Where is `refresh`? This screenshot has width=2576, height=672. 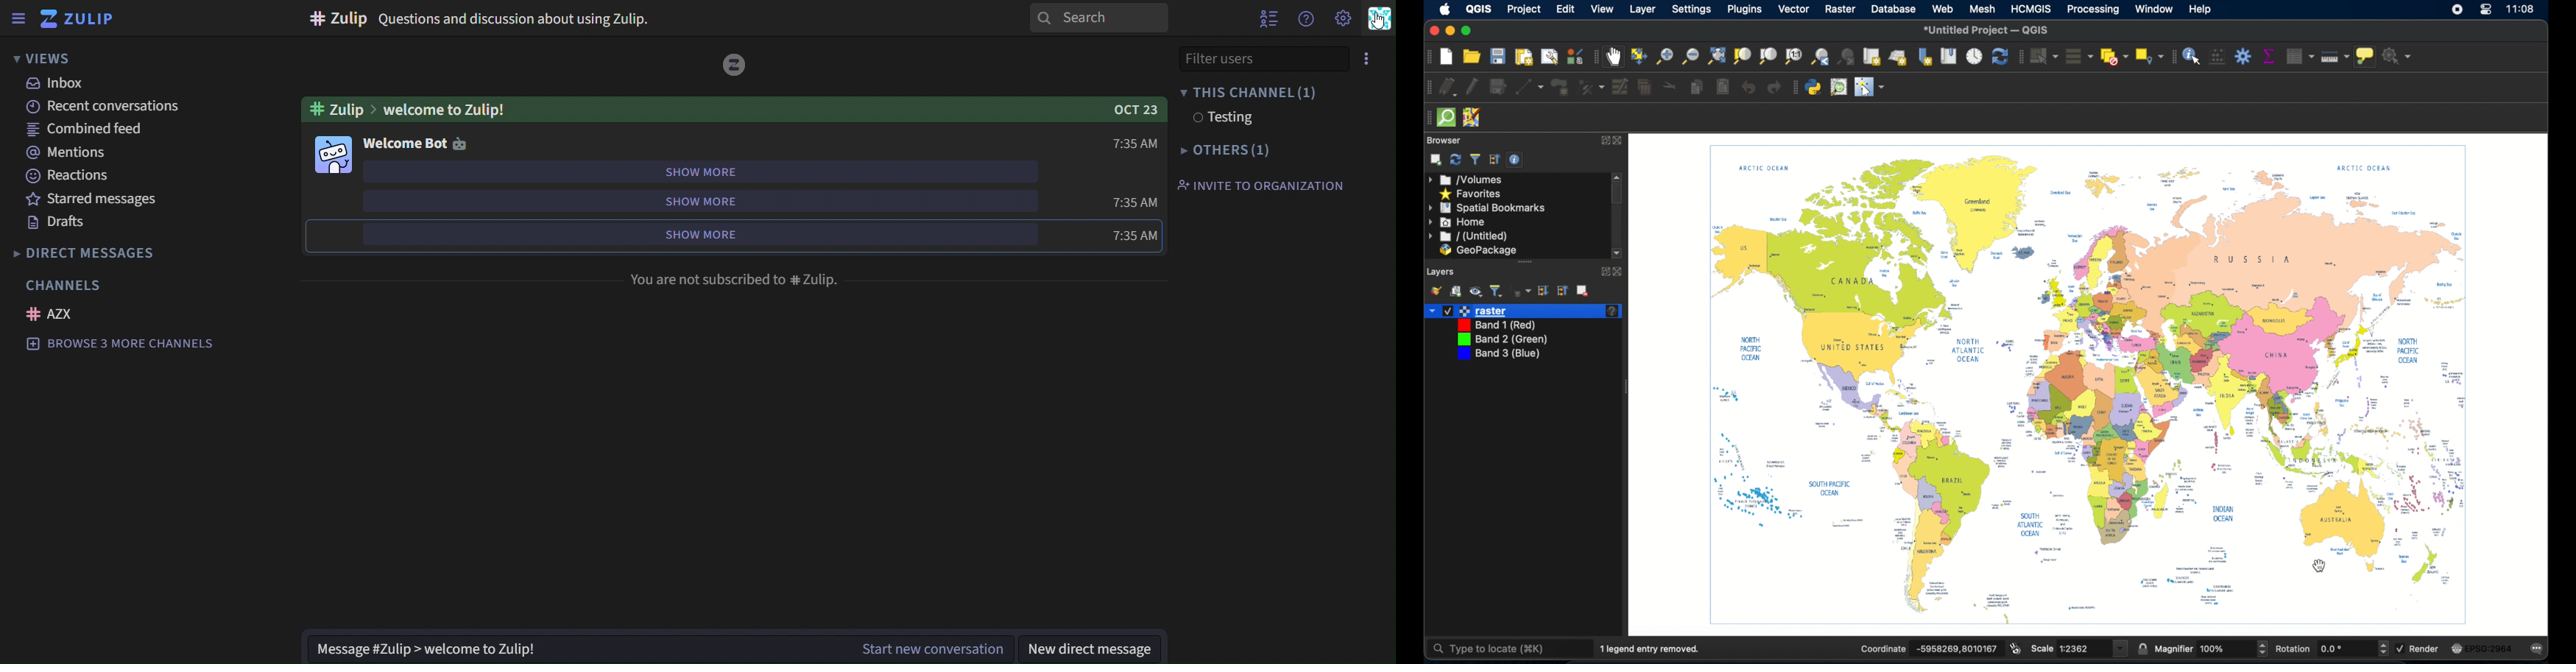
refresh is located at coordinates (2000, 57).